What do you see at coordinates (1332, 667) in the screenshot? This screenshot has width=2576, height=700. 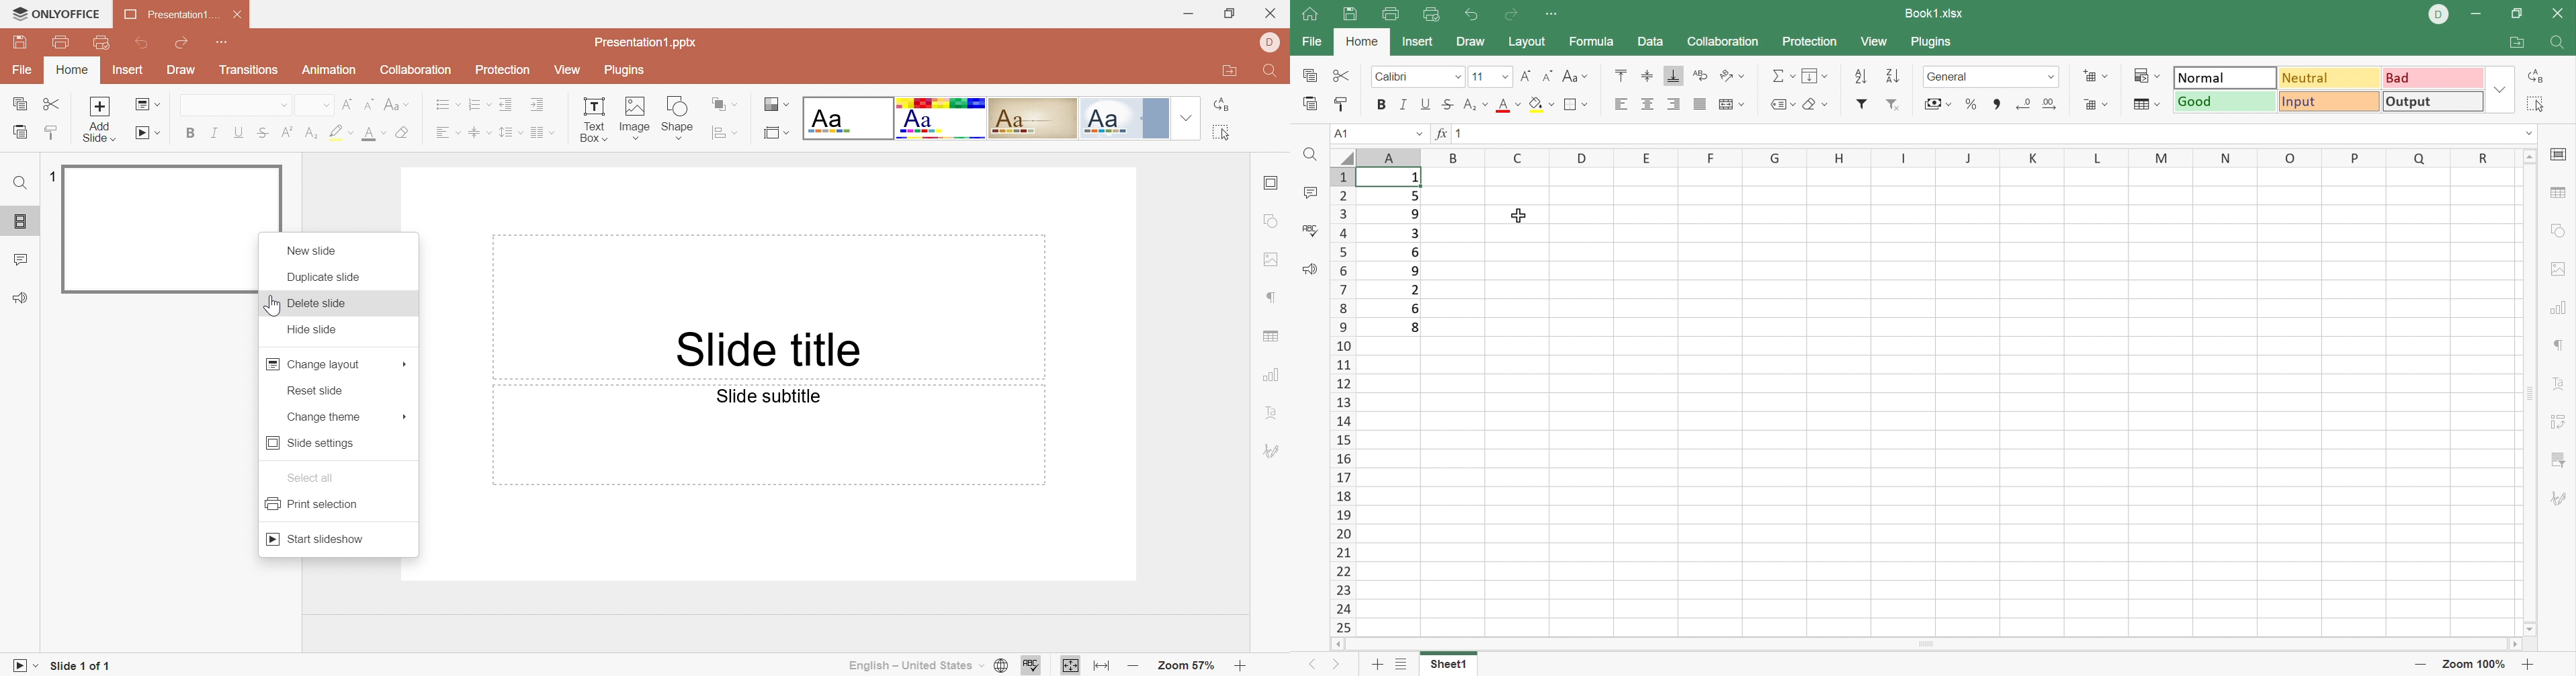 I see `Next` at bounding box center [1332, 667].